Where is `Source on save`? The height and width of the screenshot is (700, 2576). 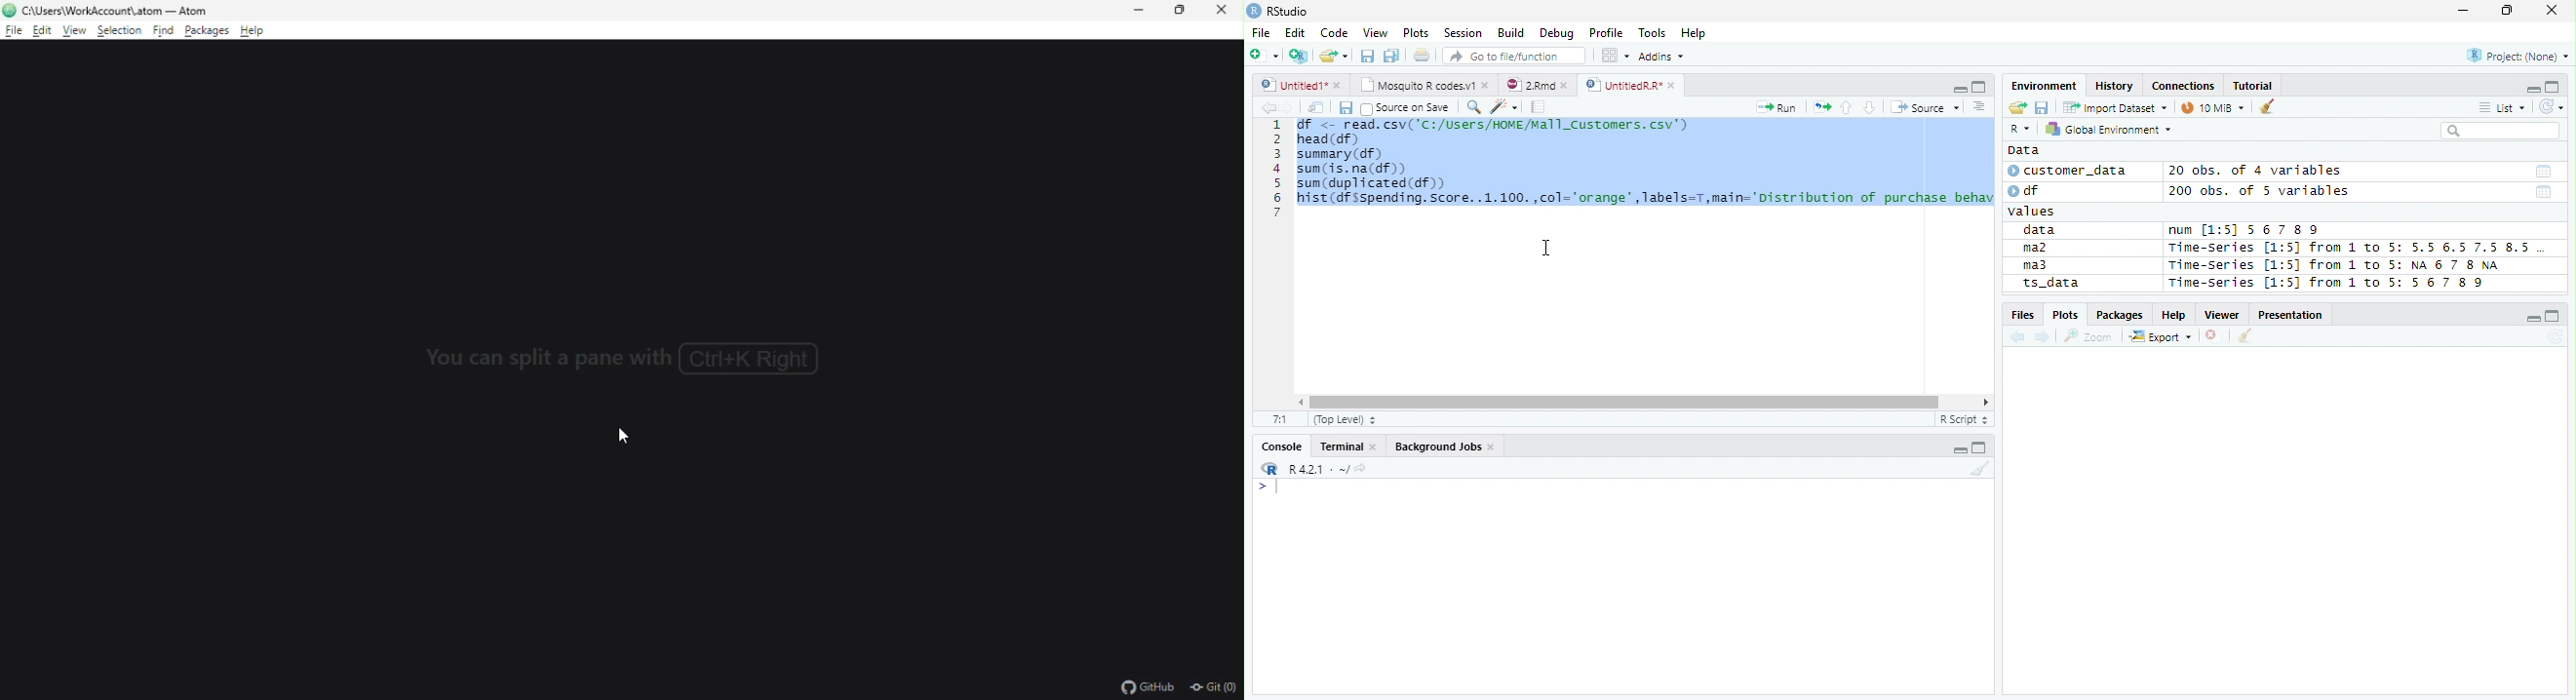 Source on save is located at coordinates (1406, 108).